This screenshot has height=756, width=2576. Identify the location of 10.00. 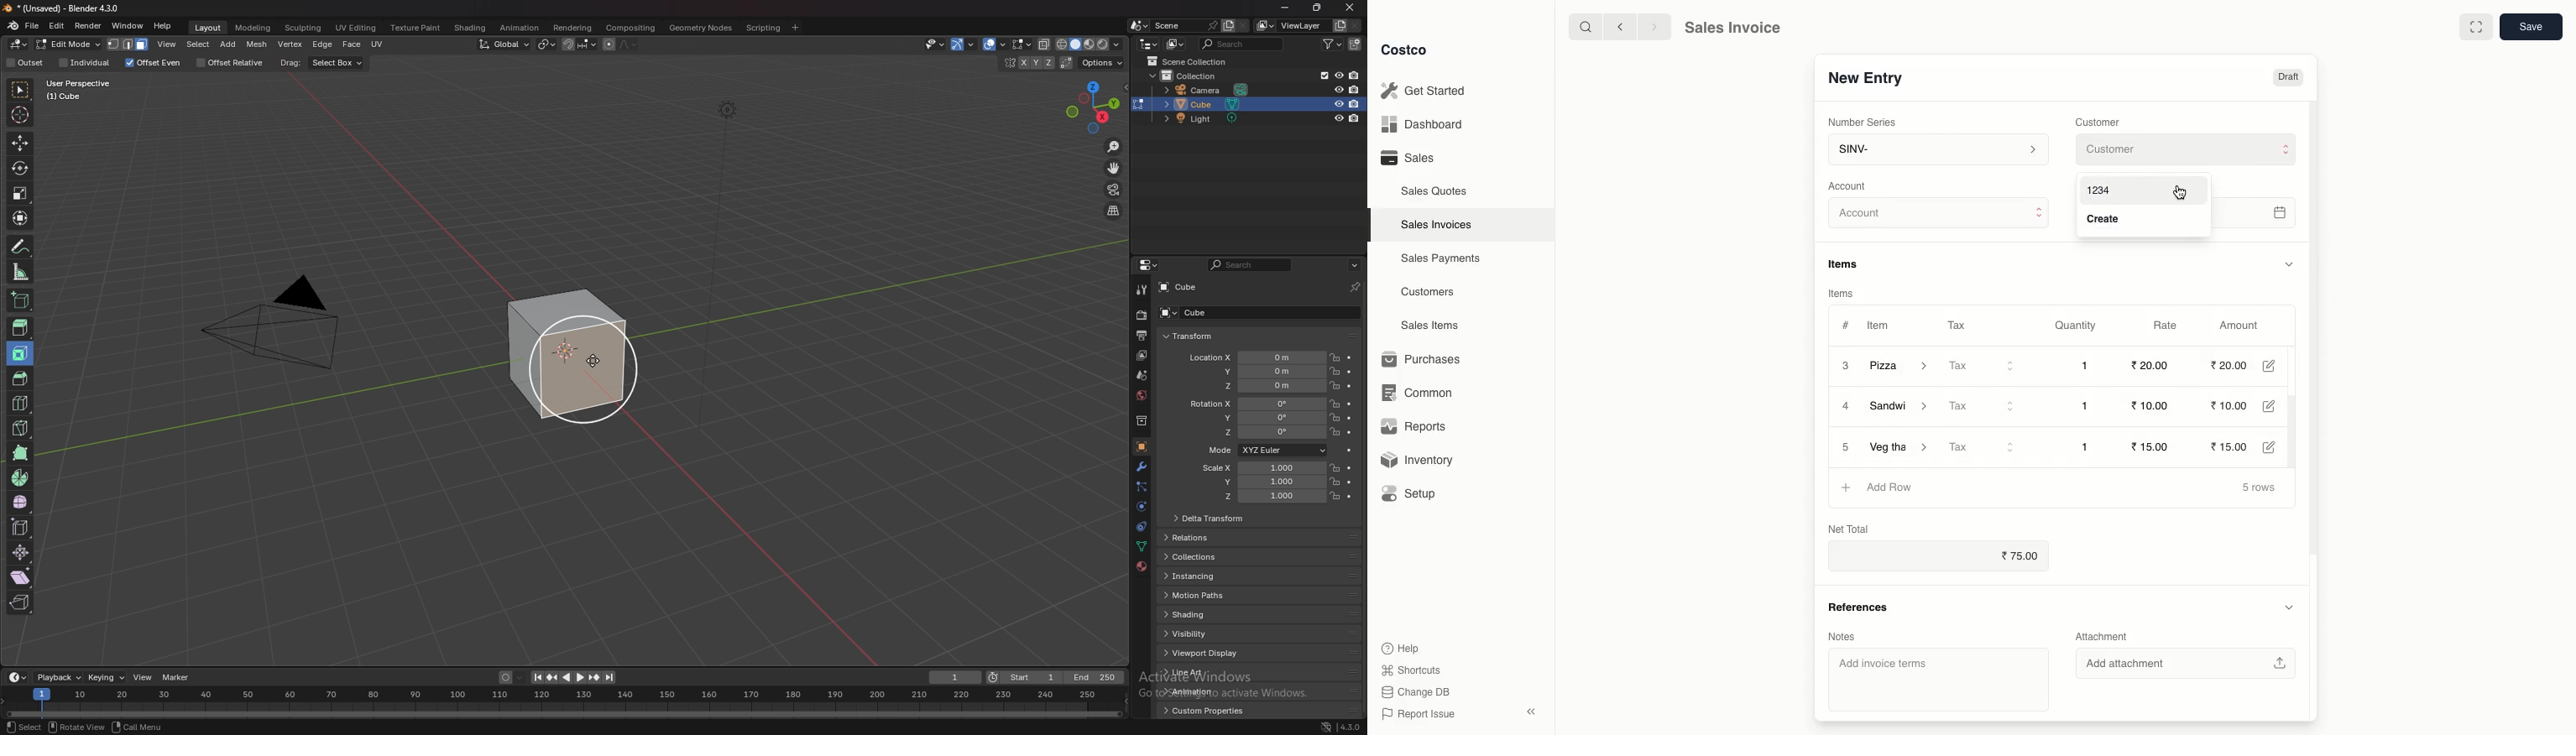
(2148, 406).